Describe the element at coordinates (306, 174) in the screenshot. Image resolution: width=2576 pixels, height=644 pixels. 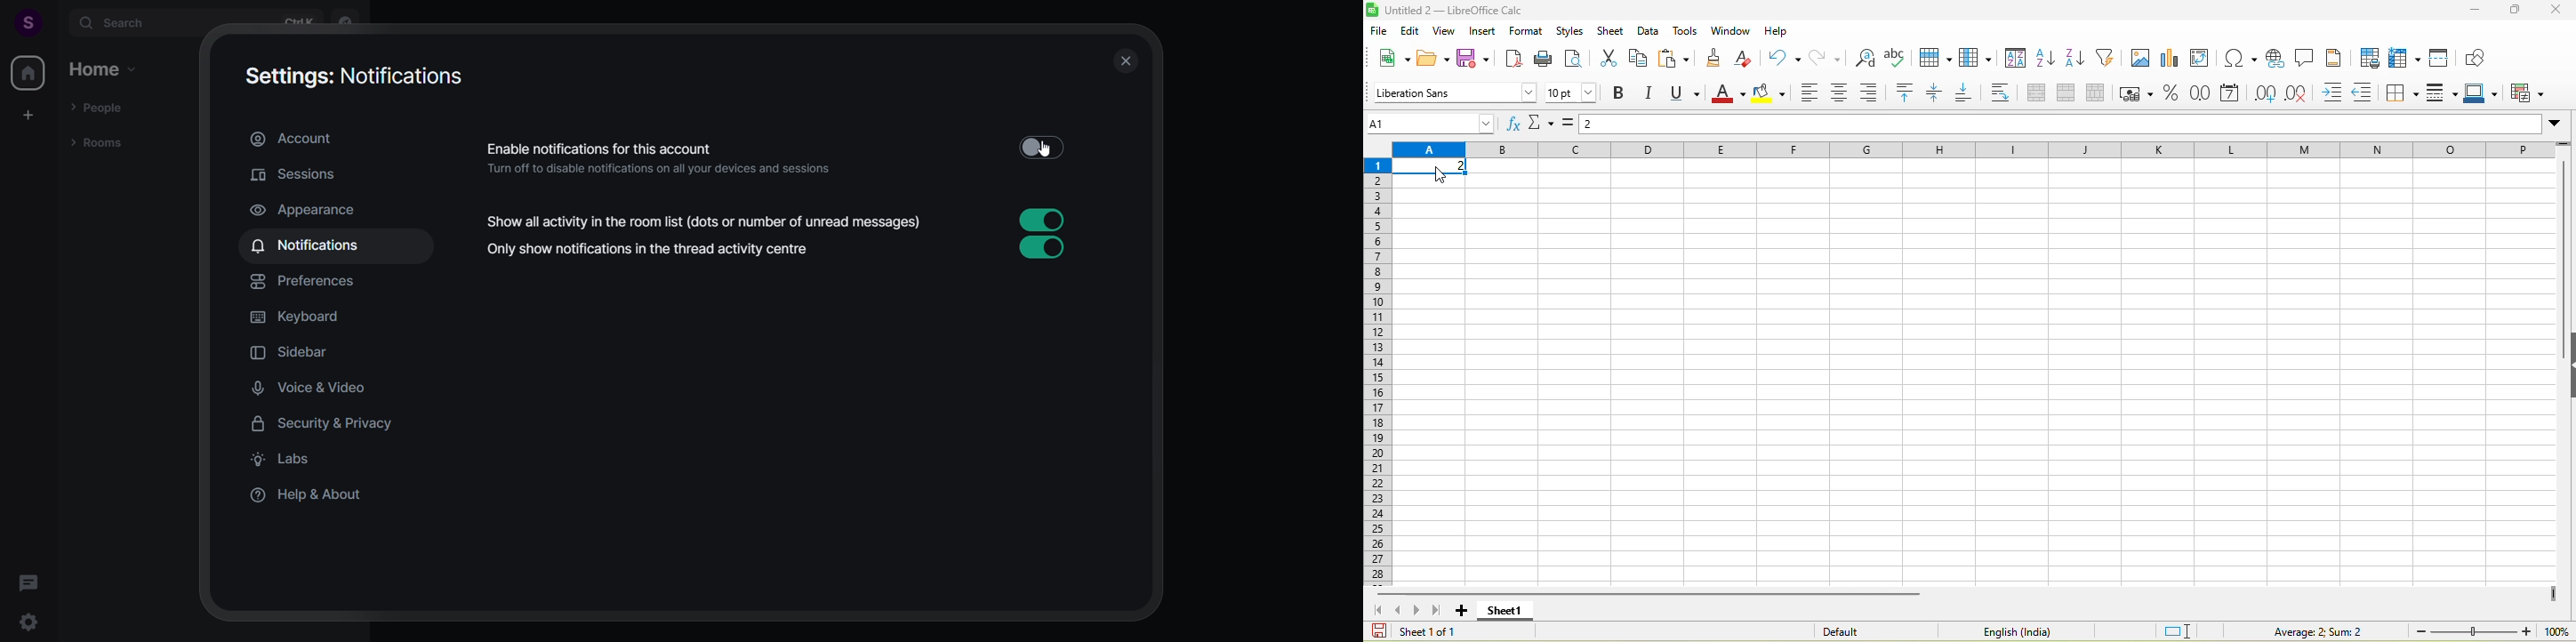
I see `sessions` at that location.